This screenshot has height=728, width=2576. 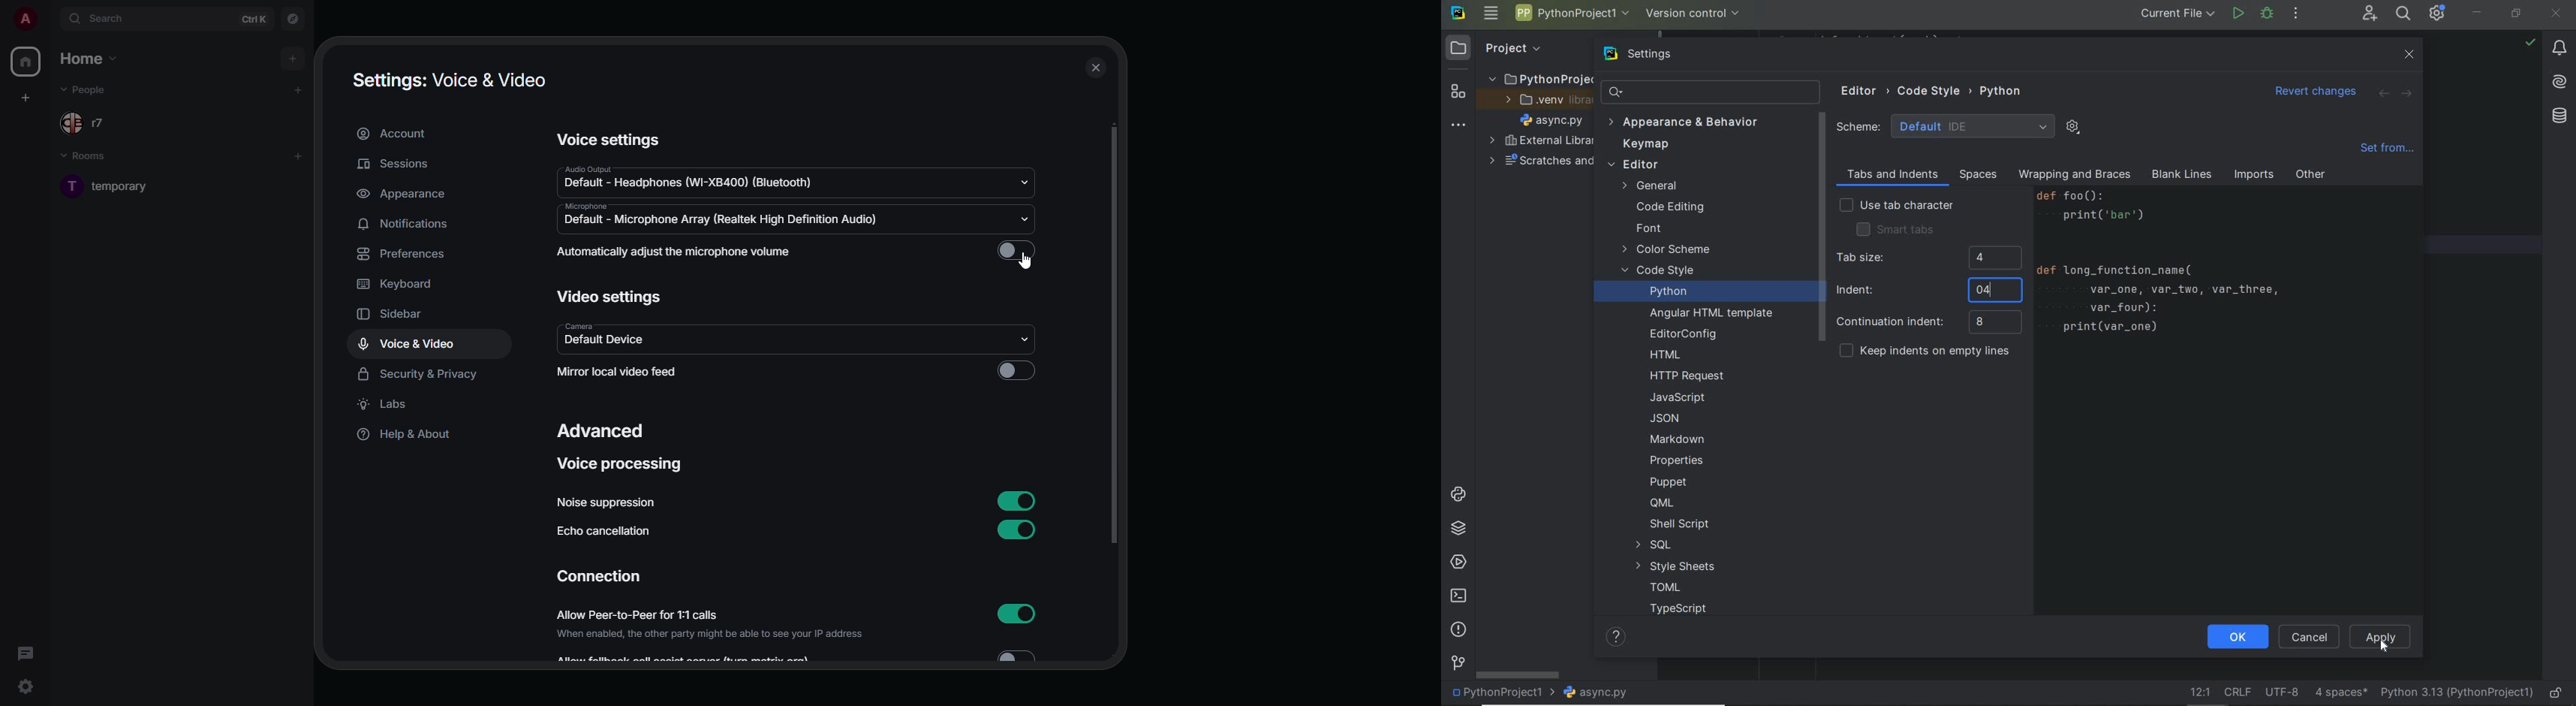 I want to click on file name, so click(x=1600, y=693).